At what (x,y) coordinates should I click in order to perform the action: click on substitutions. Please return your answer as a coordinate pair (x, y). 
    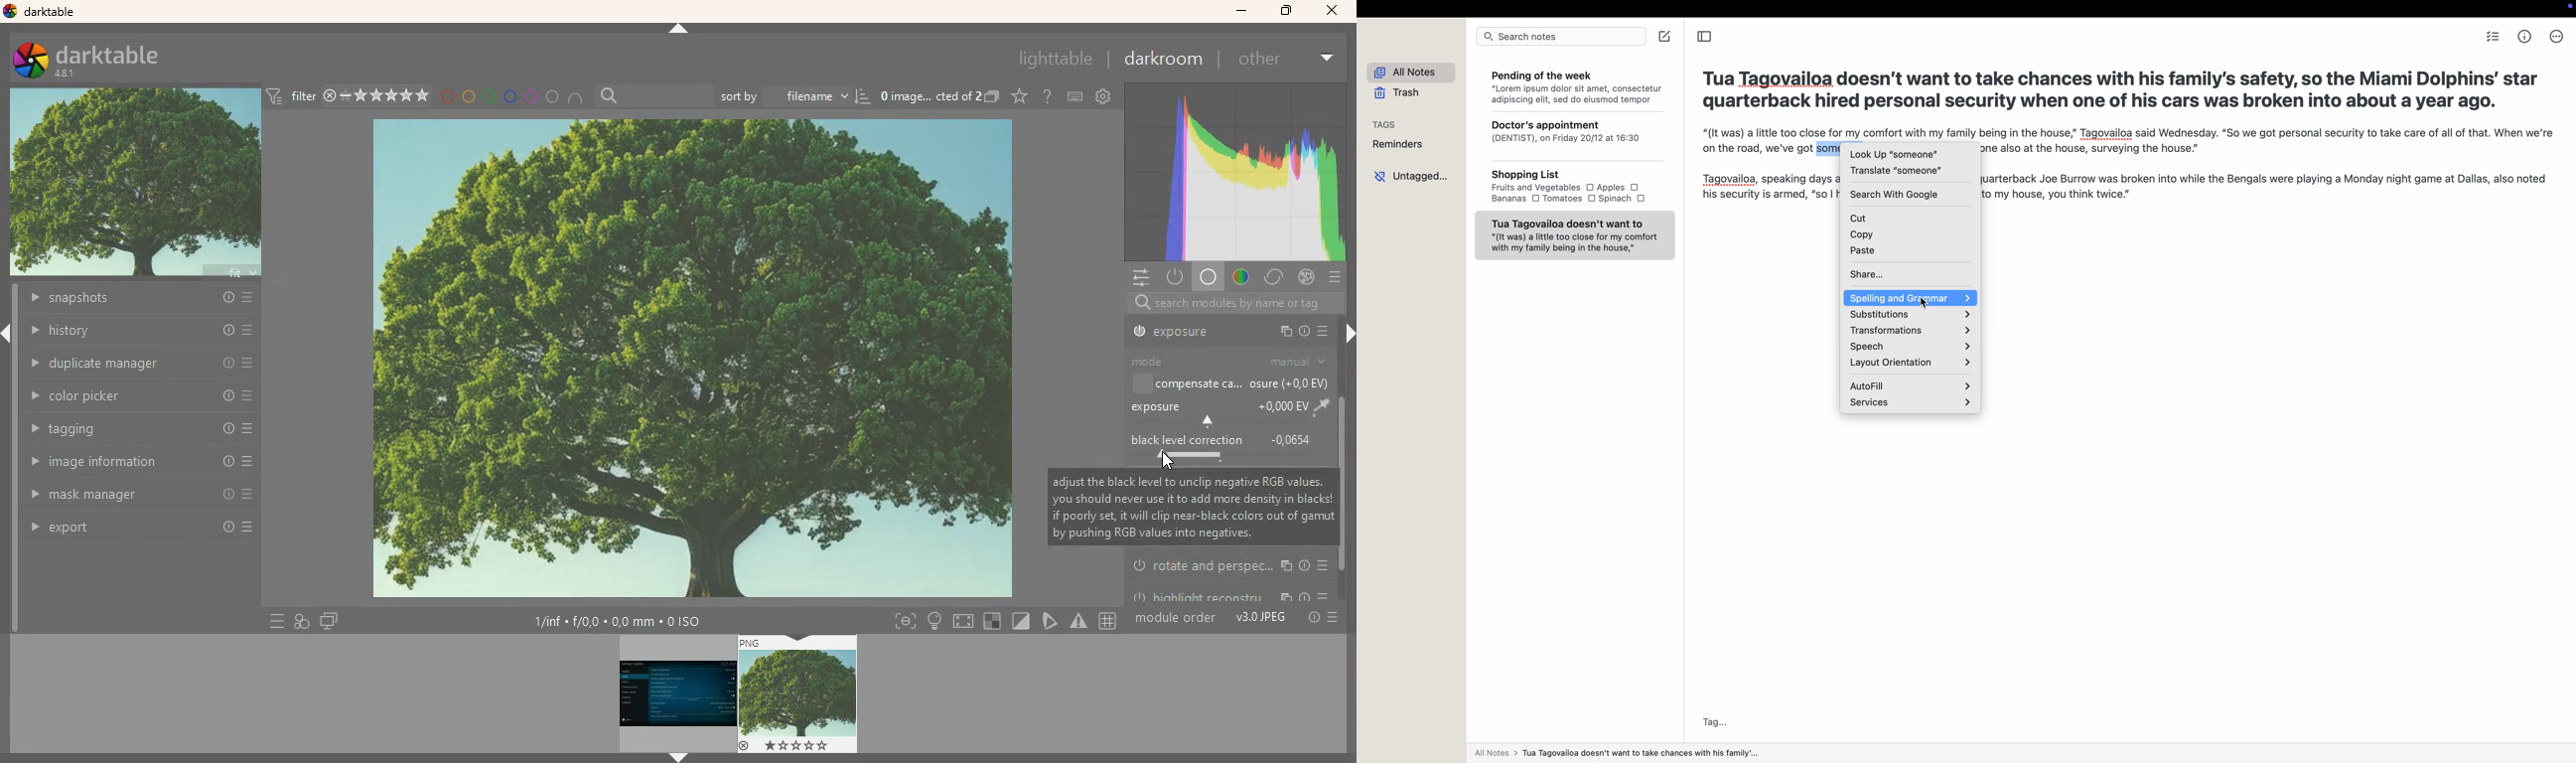
    Looking at the image, I should click on (1909, 316).